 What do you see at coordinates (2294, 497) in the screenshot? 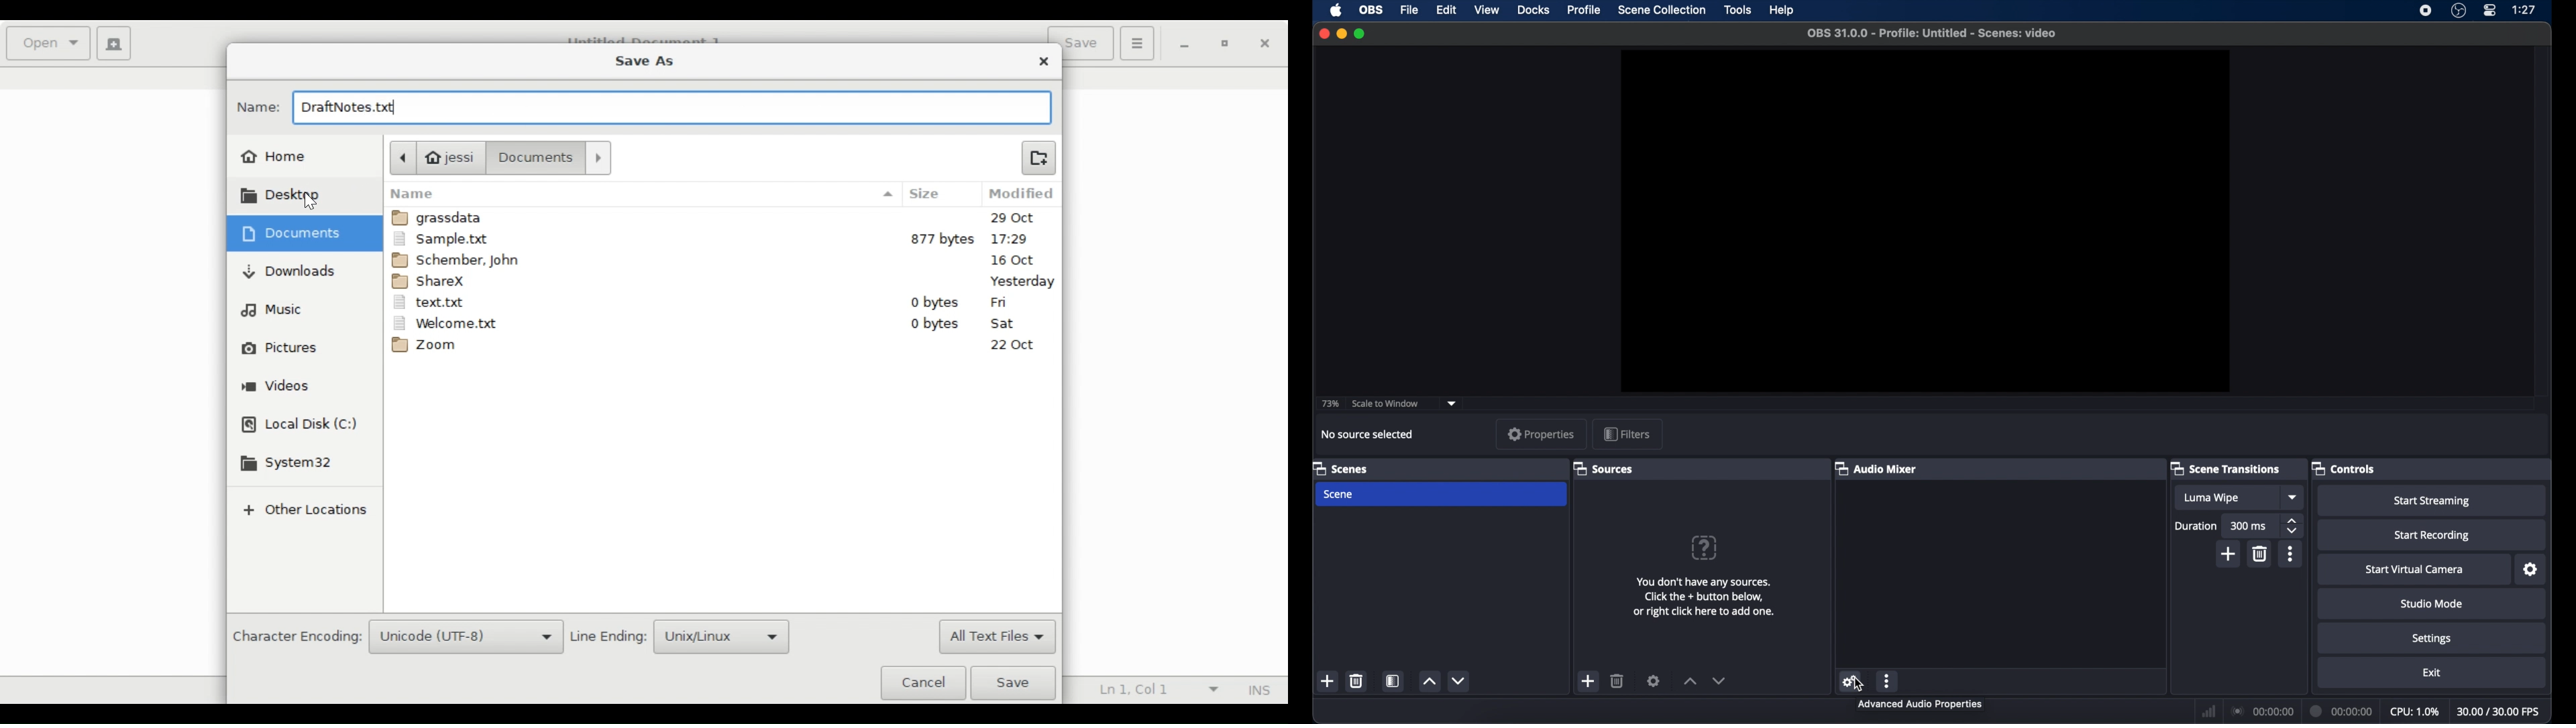
I see `dropdown` at bounding box center [2294, 497].